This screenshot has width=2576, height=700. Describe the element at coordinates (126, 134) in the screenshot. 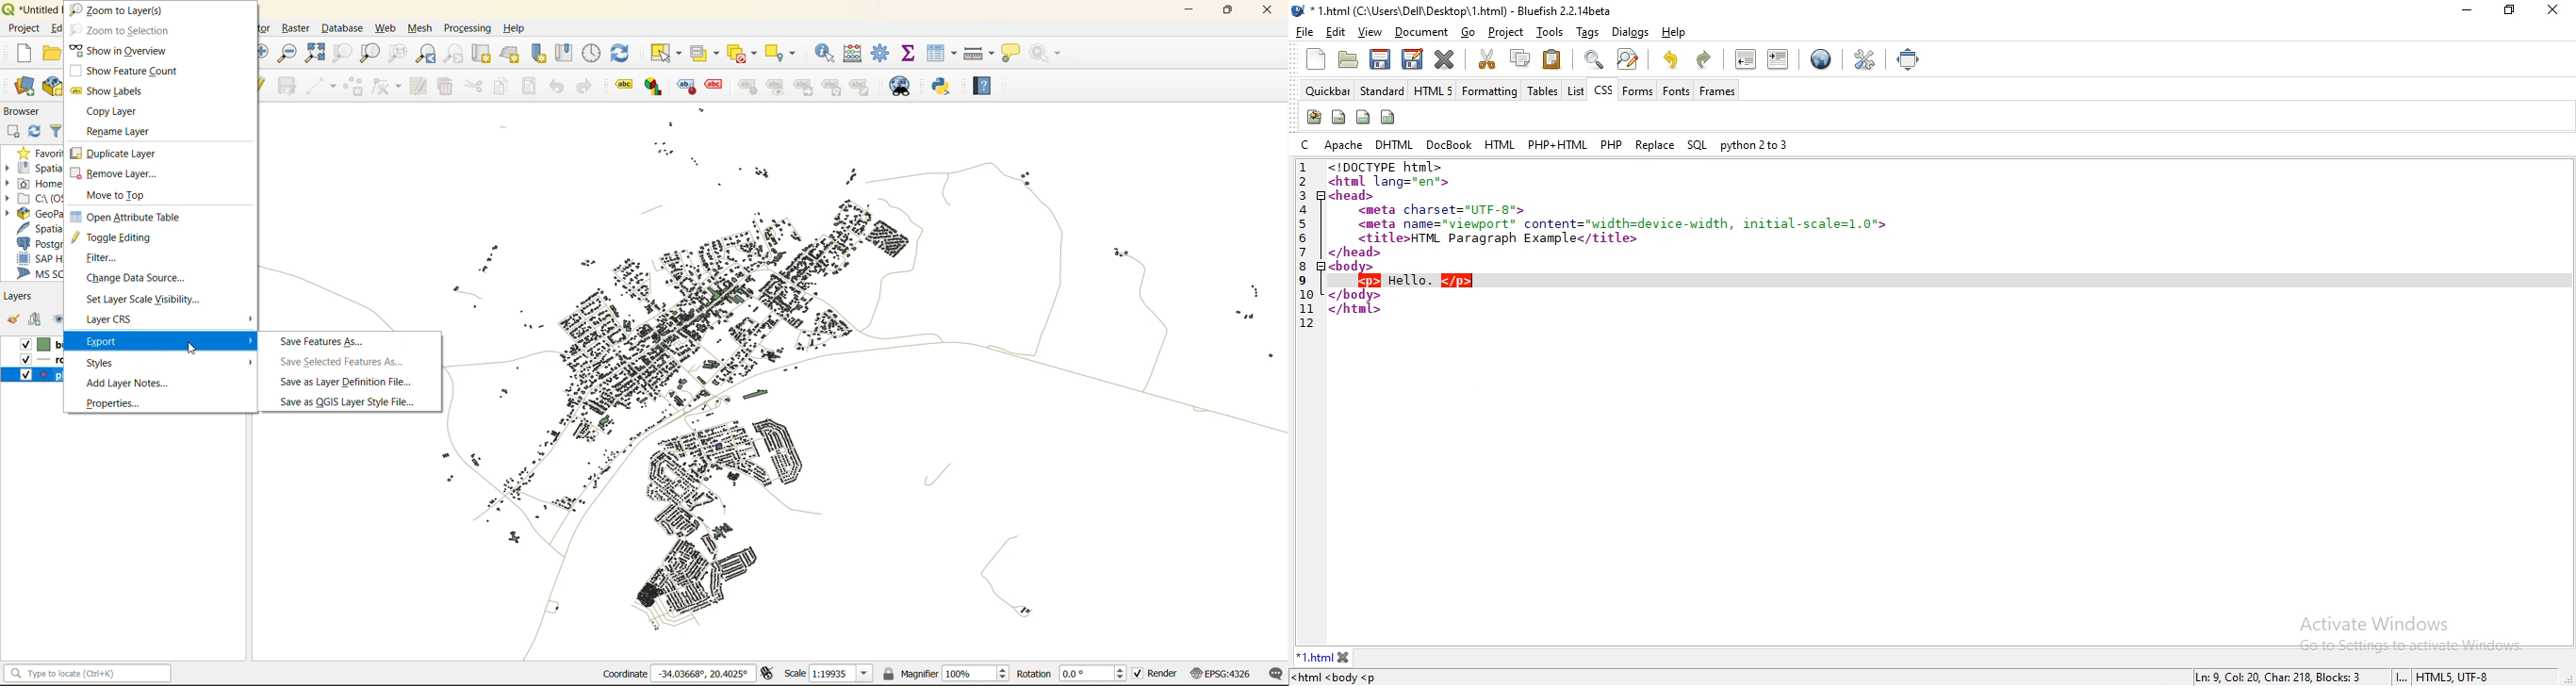

I see `rename layer` at that location.